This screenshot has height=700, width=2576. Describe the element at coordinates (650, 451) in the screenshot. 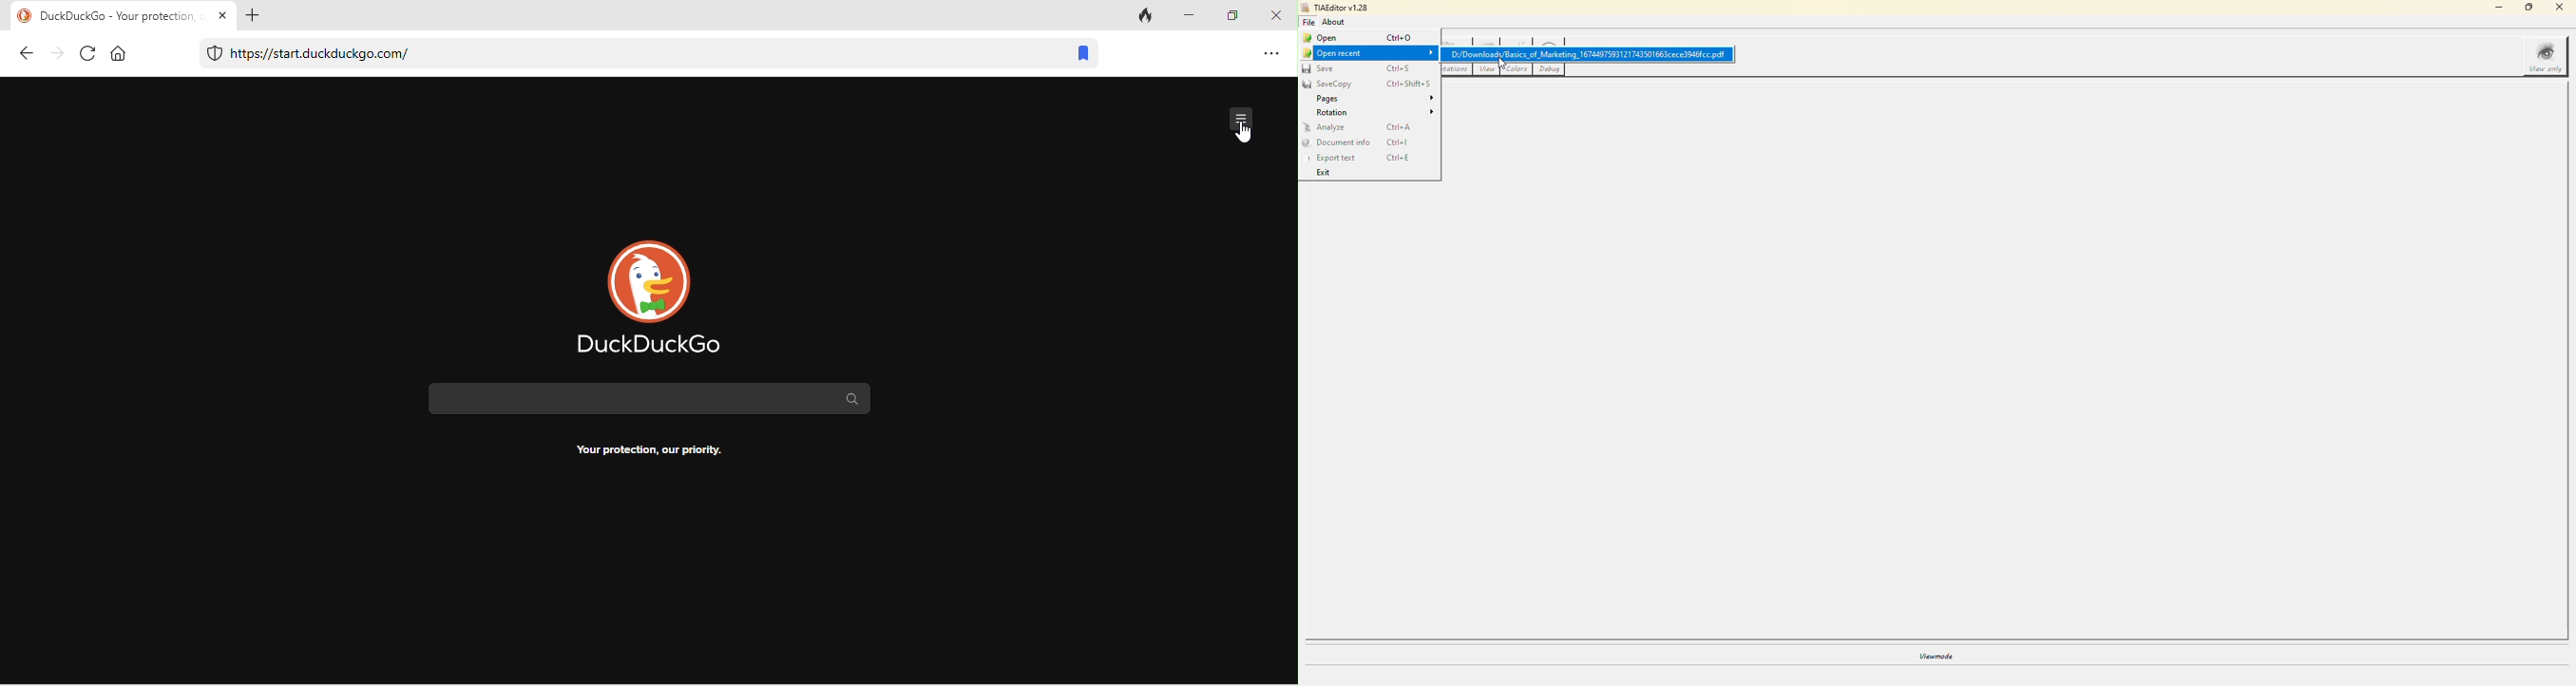

I see `text` at that location.